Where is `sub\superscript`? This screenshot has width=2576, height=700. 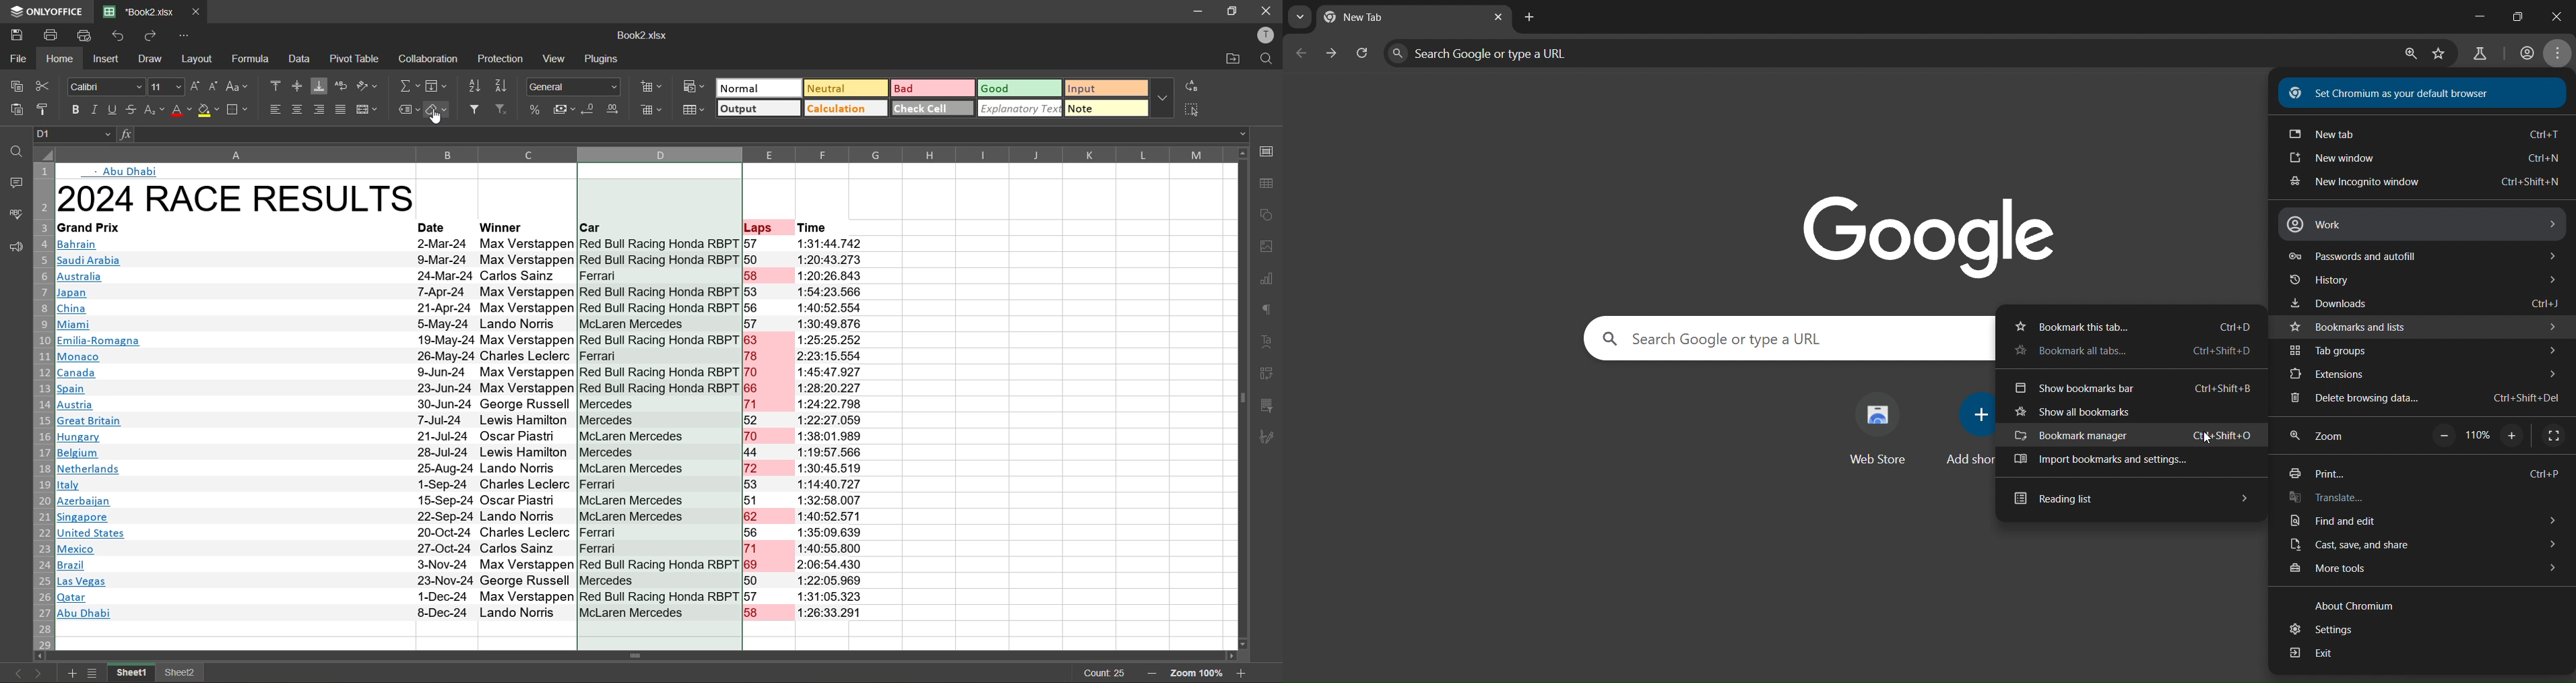
sub\superscript is located at coordinates (154, 109).